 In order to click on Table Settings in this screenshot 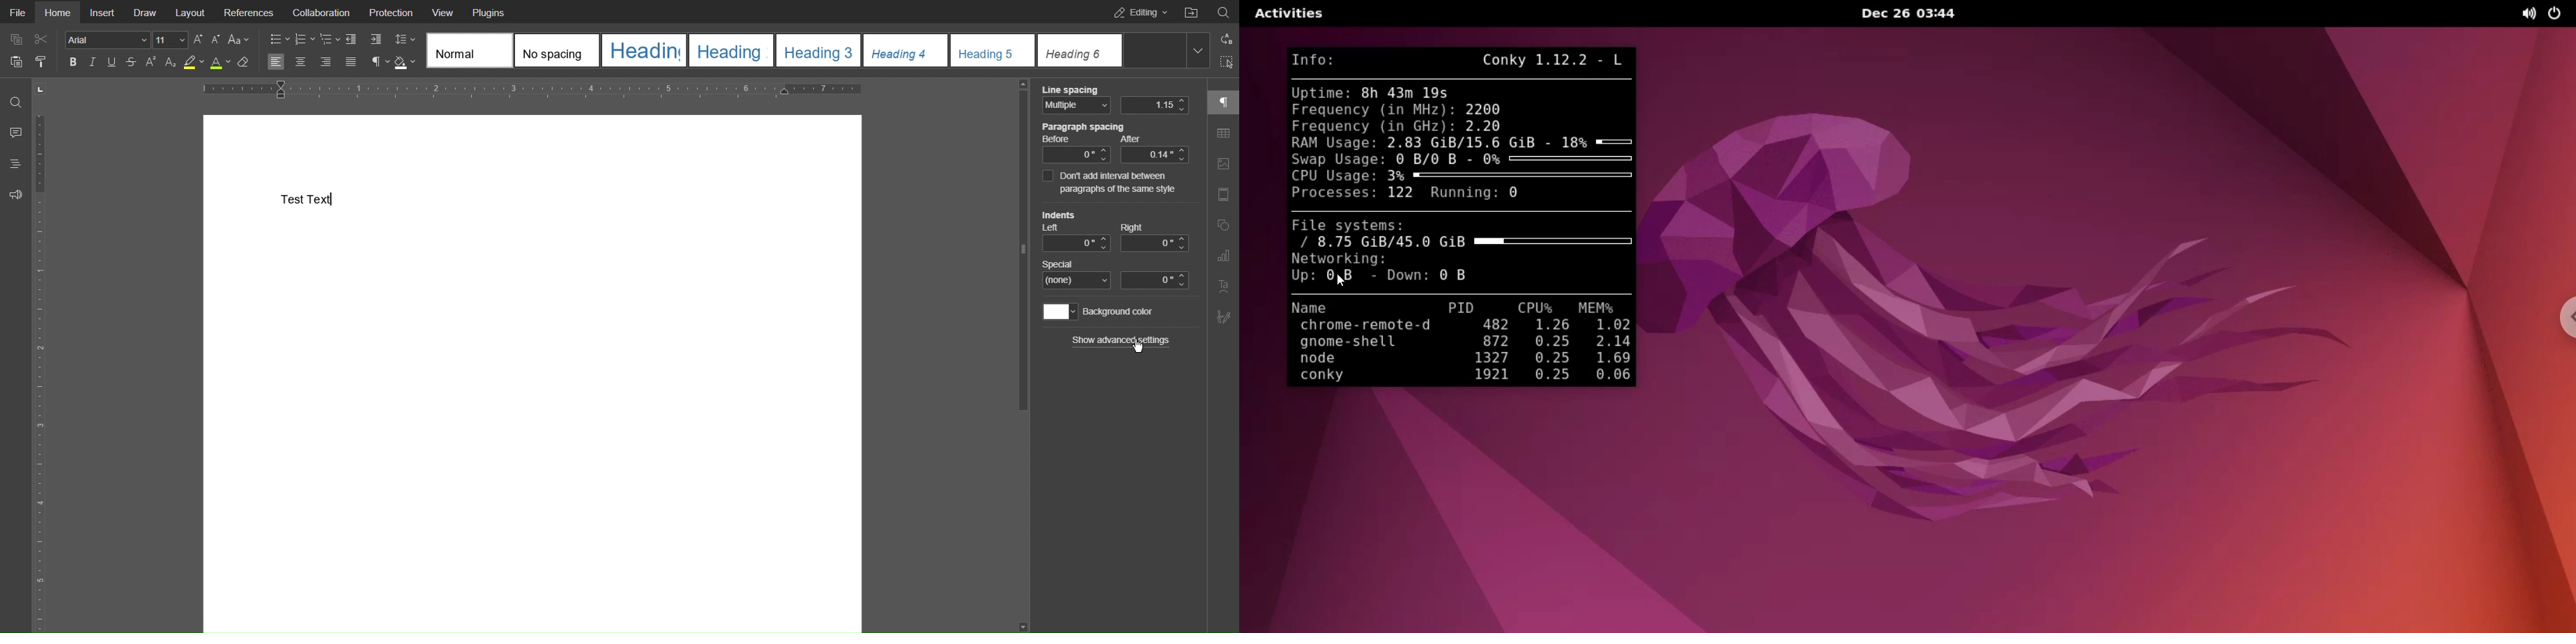, I will do `click(1224, 134)`.